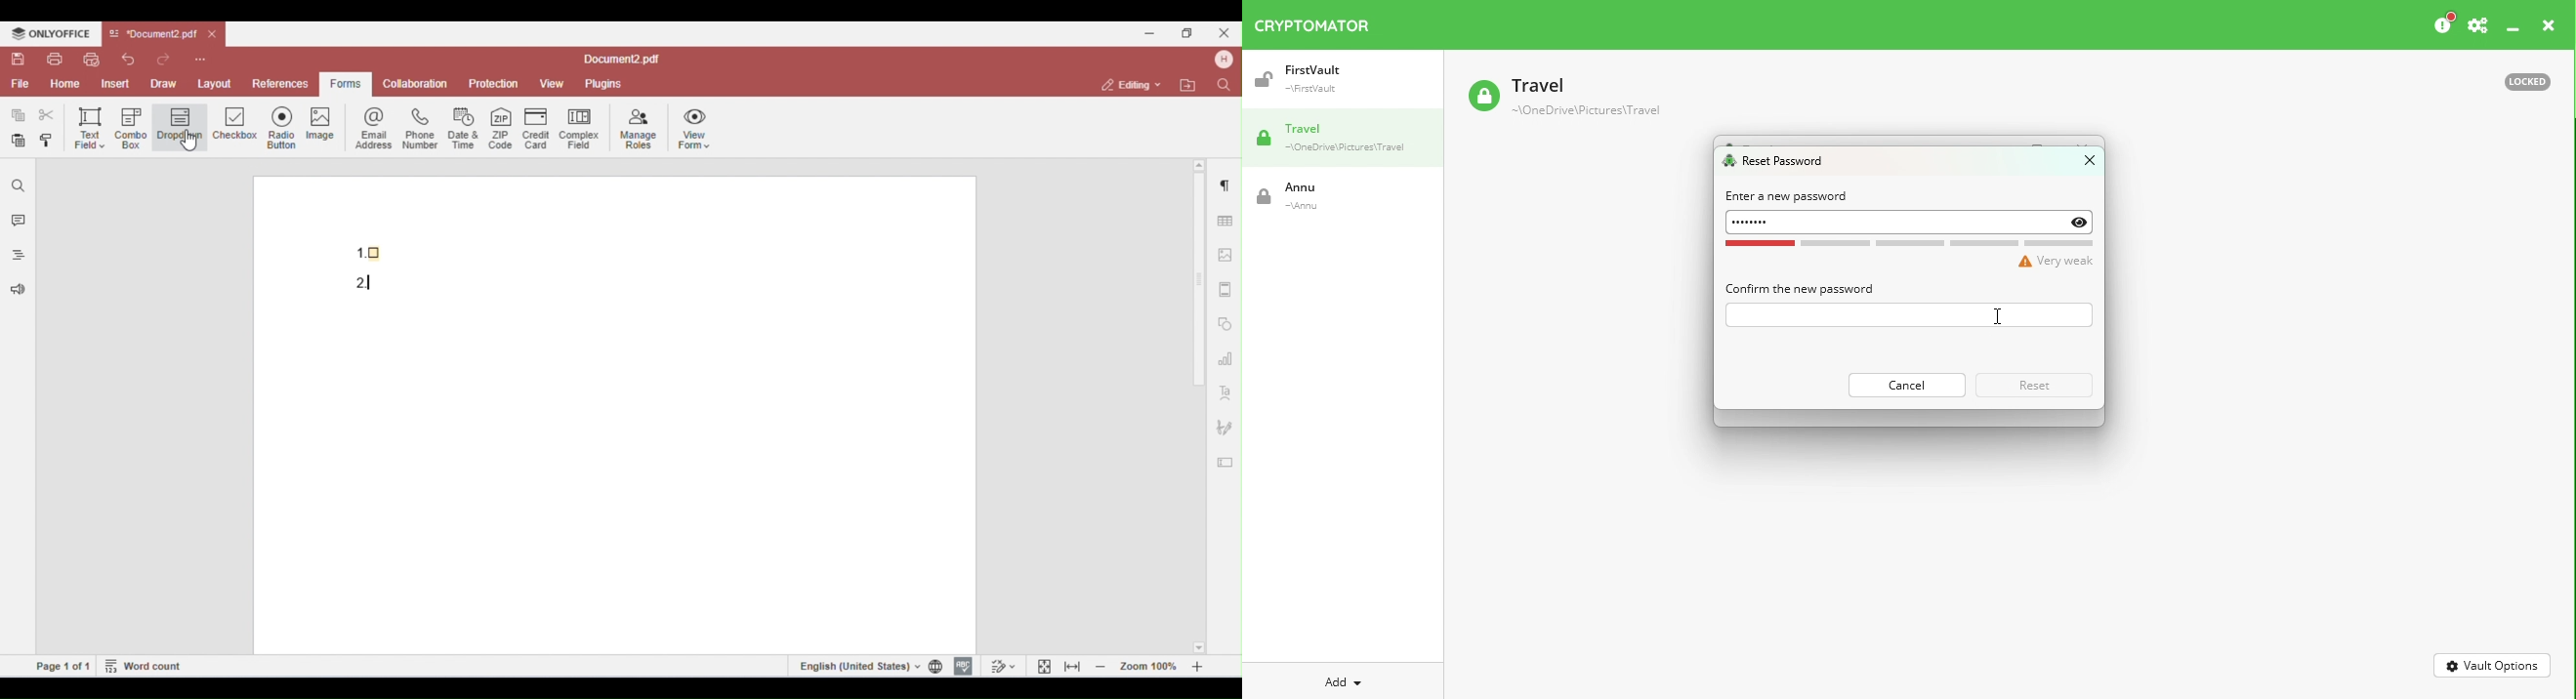 The width and height of the screenshot is (2576, 700). What do you see at coordinates (2001, 315) in the screenshot?
I see `cursor` at bounding box center [2001, 315].